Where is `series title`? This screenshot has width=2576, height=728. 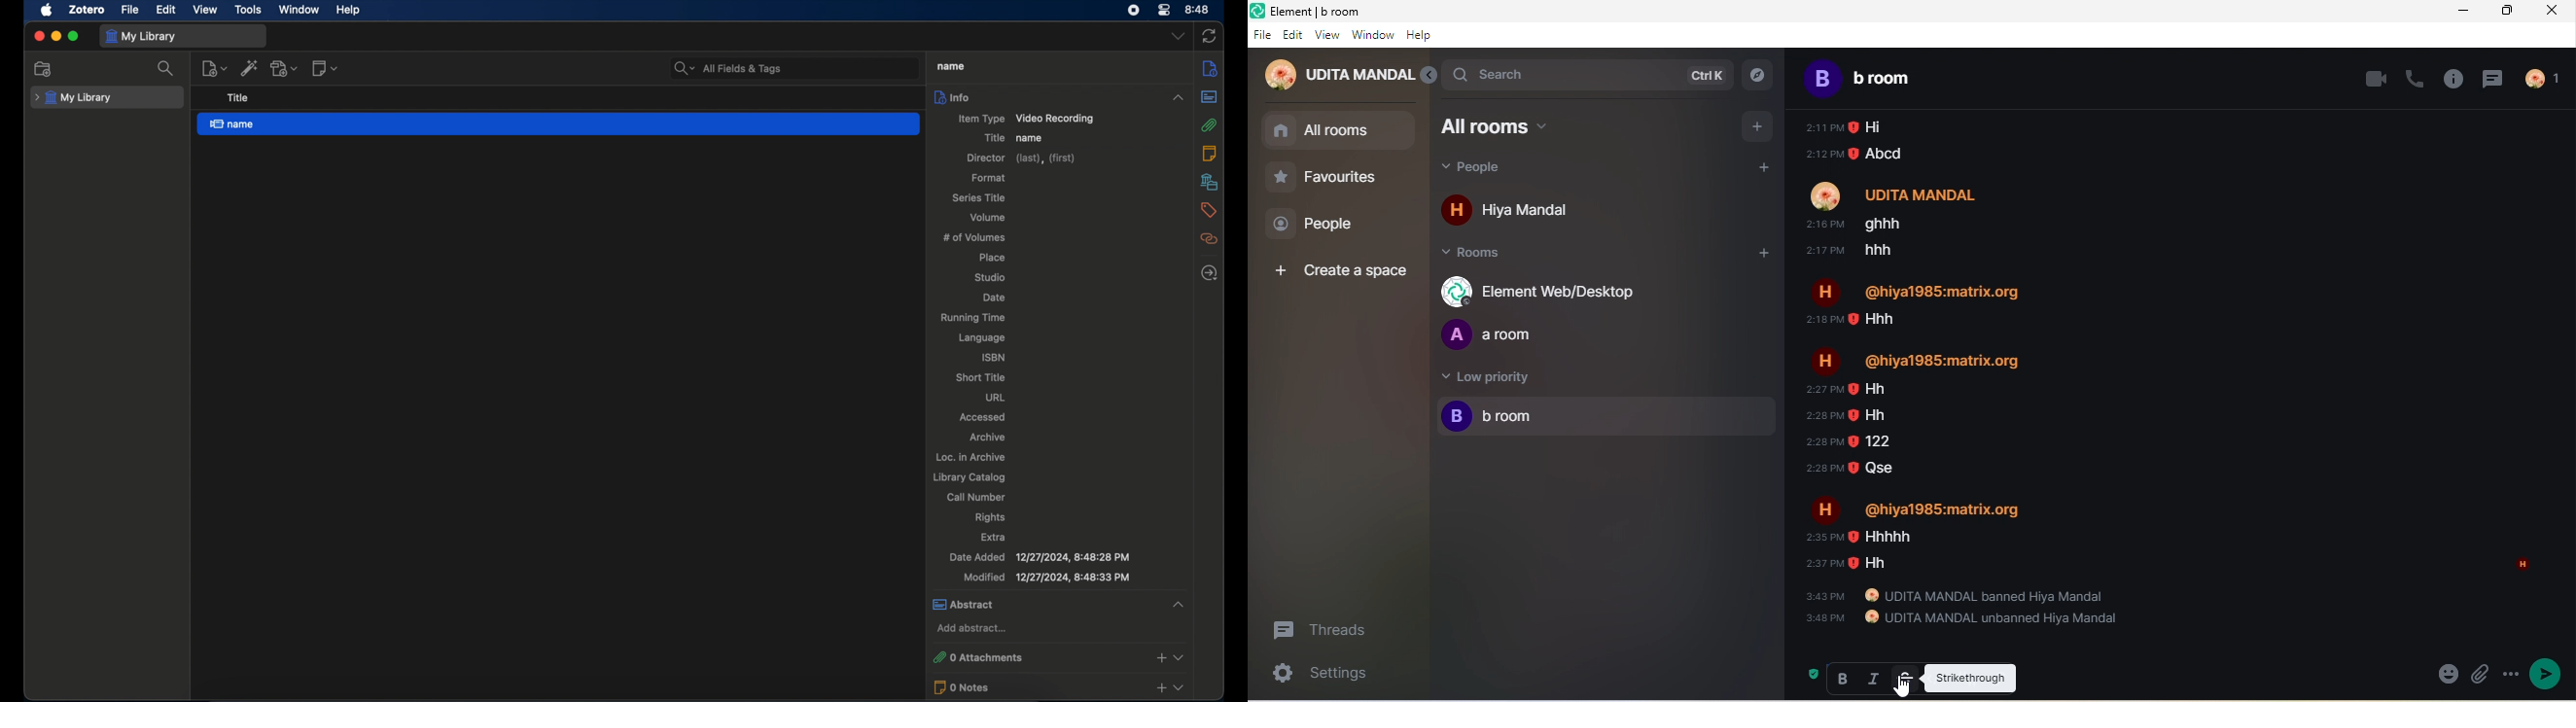 series title is located at coordinates (980, 198).